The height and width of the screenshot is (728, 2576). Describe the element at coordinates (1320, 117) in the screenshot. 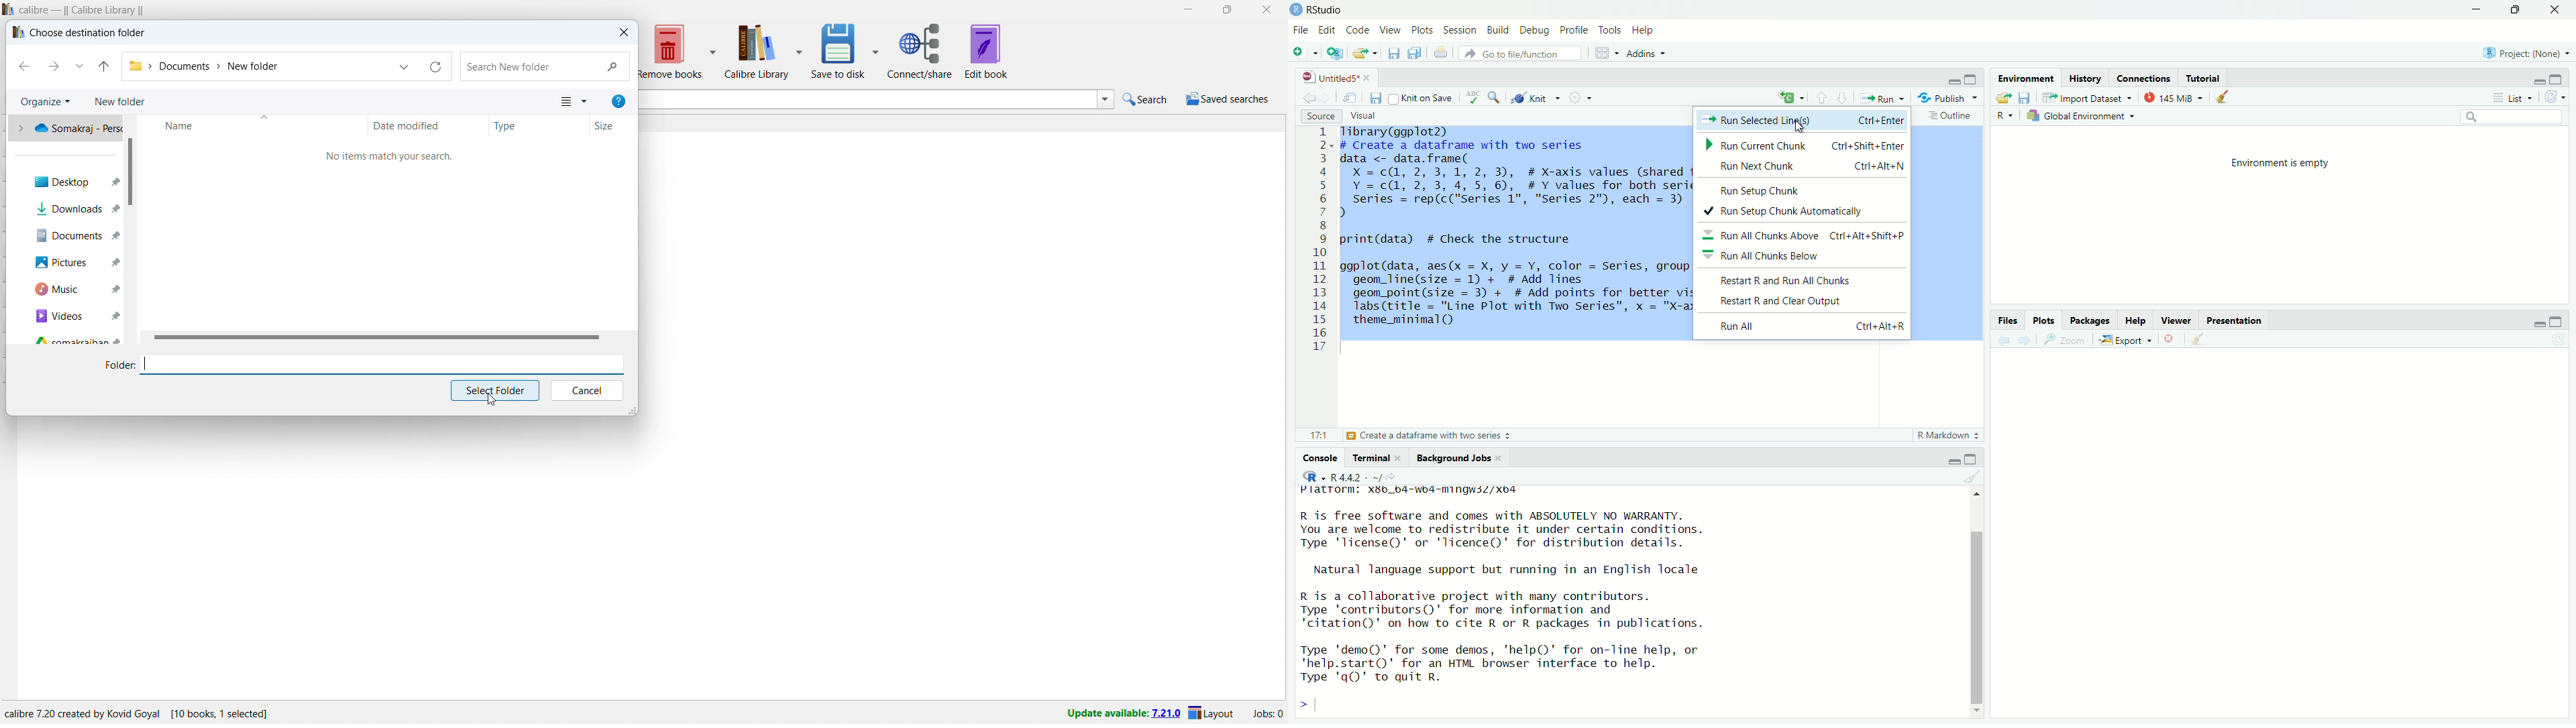

I see `Source` at that location.